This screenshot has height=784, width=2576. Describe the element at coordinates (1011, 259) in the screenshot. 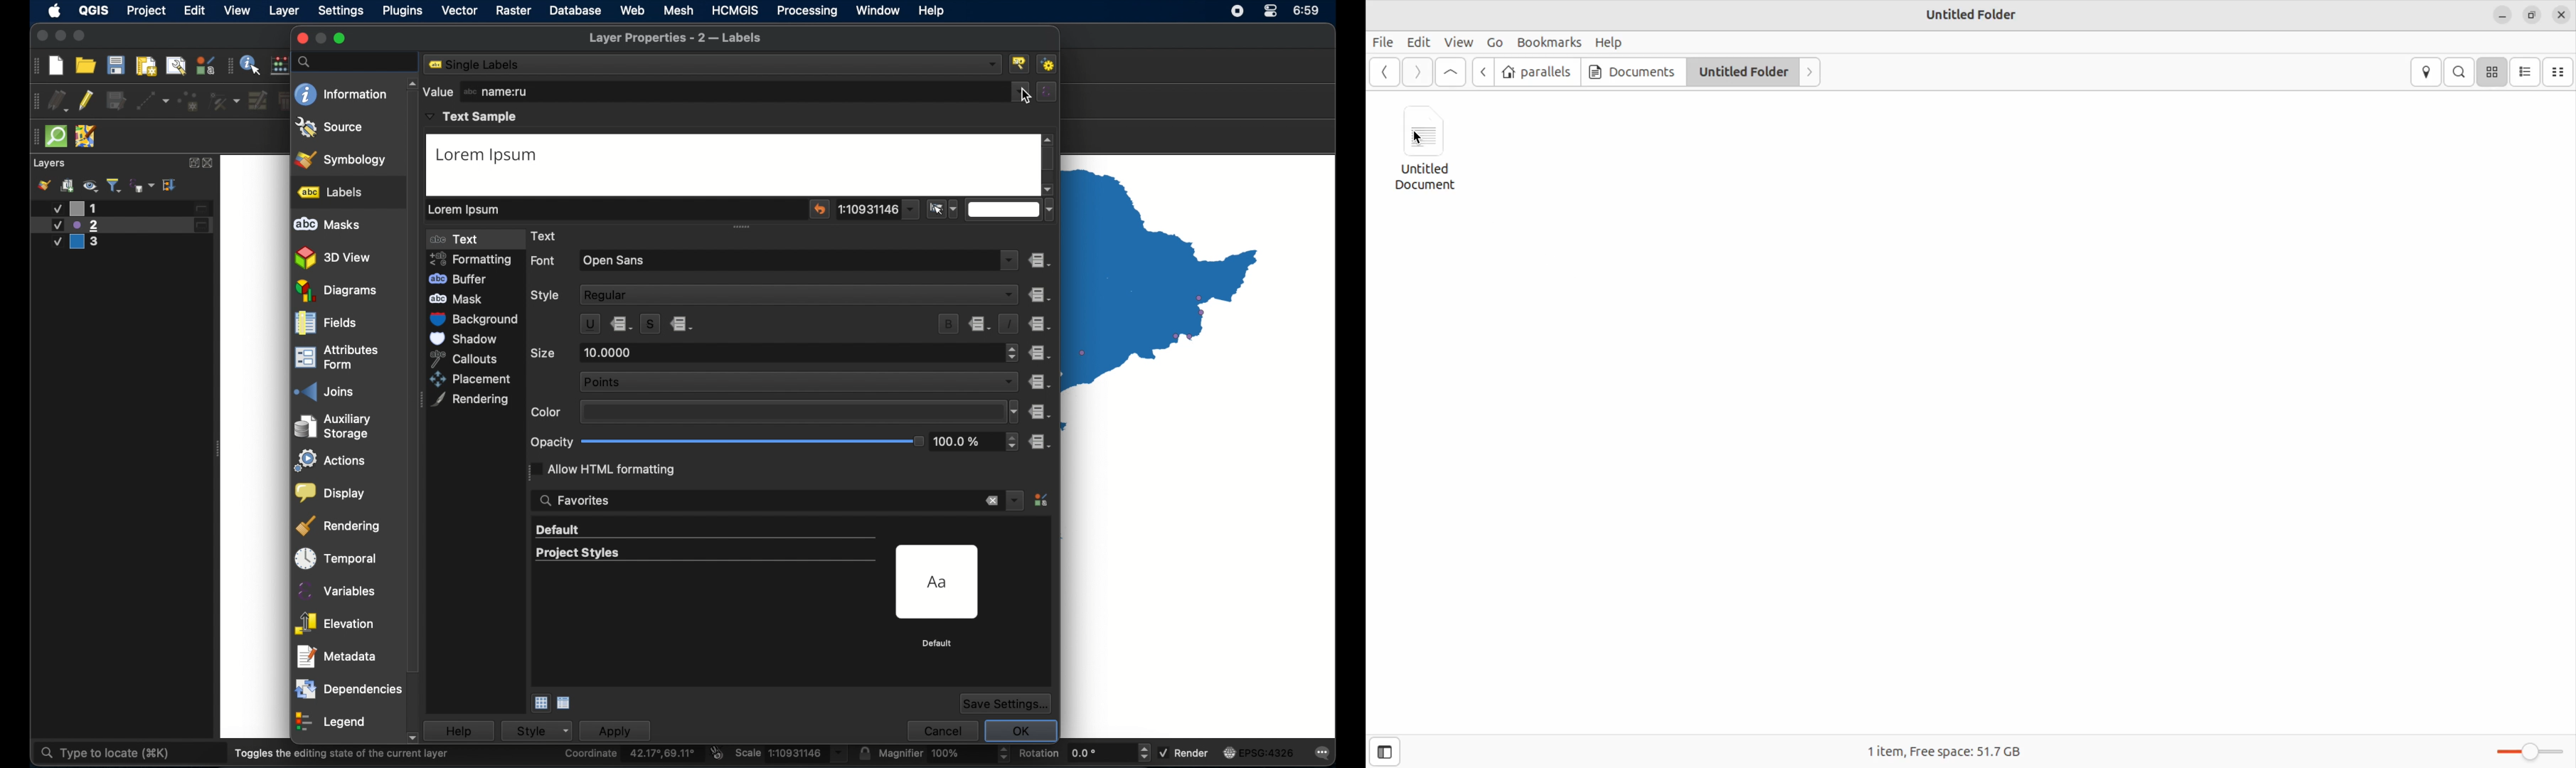

I see `dropdown` at that location.